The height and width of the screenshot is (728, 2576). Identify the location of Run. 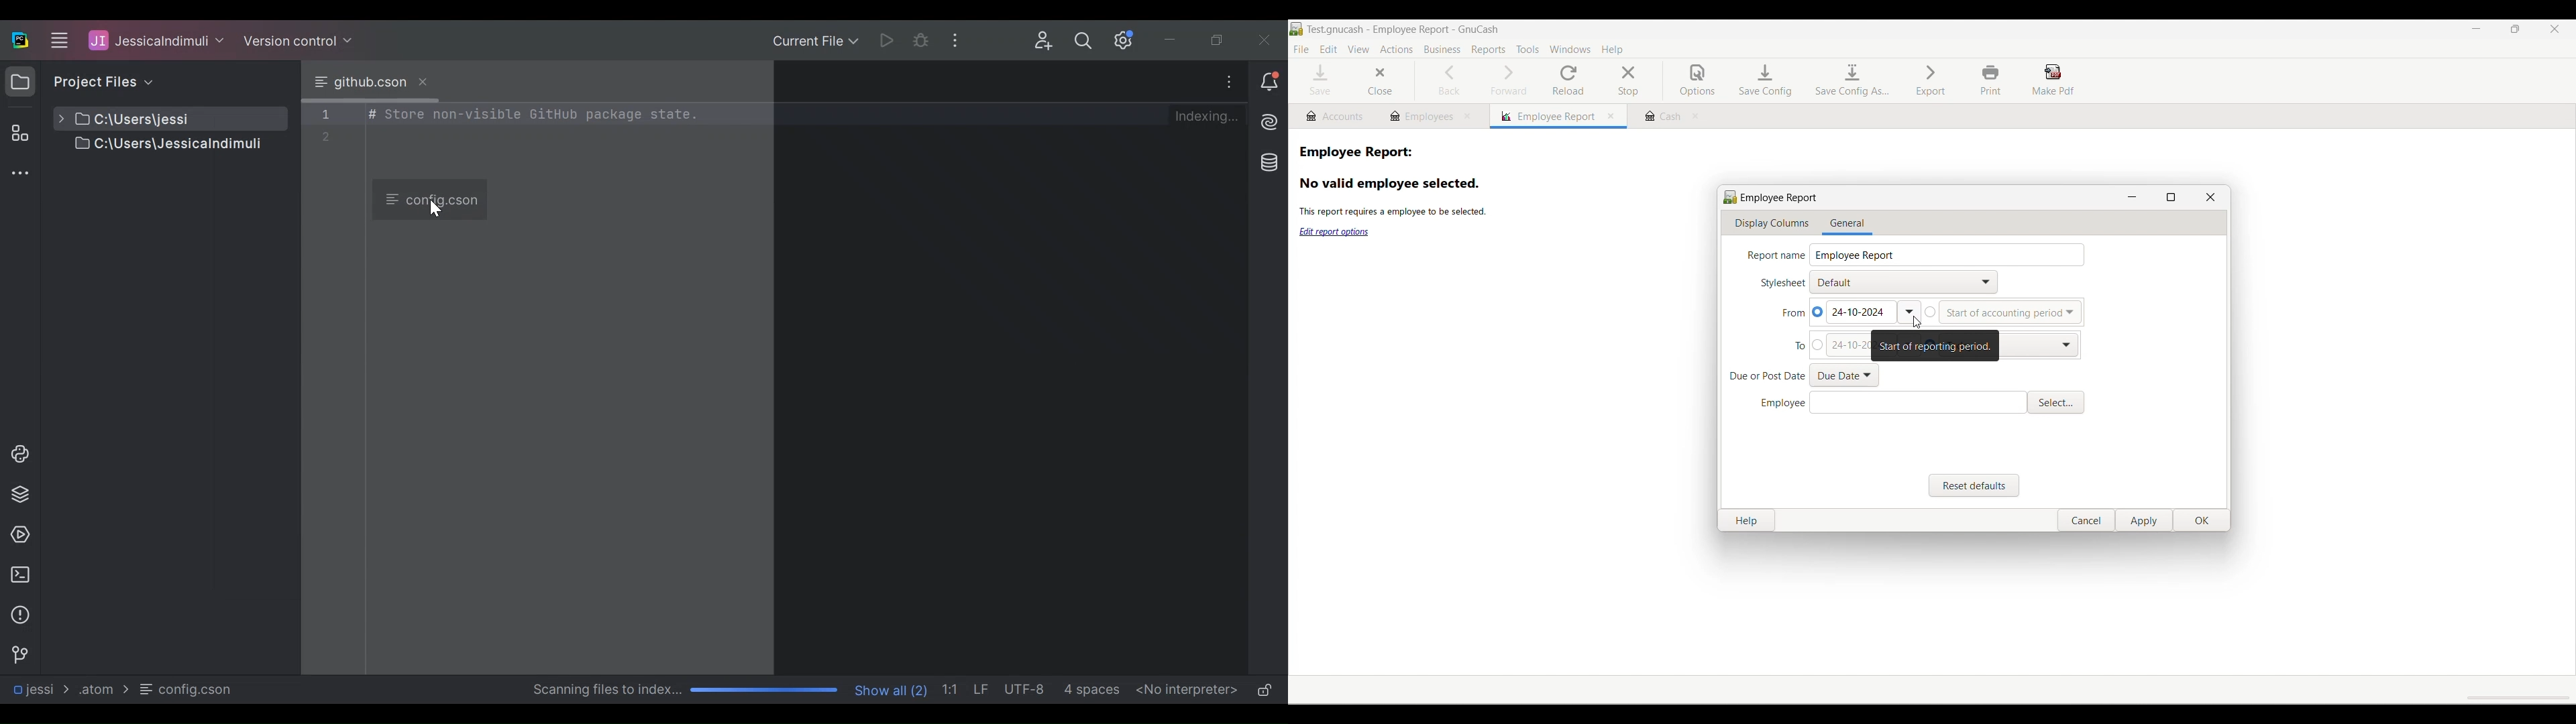
(883, 40).